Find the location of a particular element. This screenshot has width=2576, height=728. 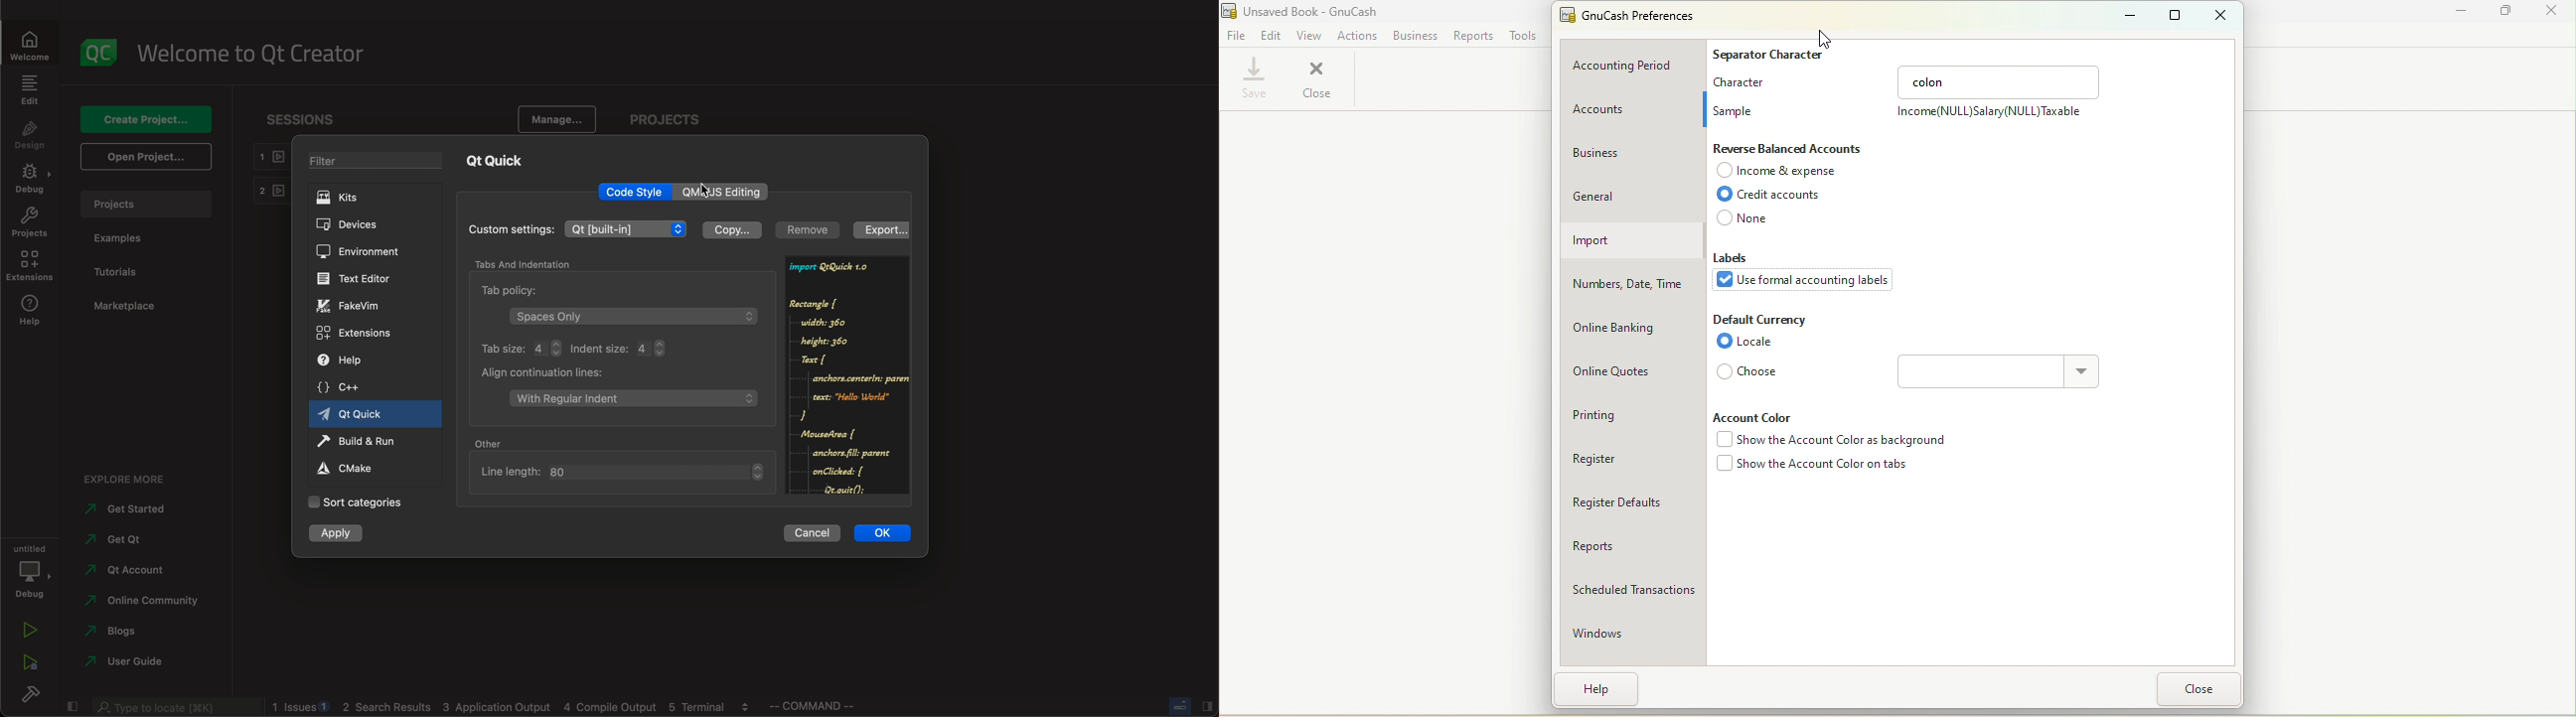

Register defaults is located at coordinates (1632, 502).